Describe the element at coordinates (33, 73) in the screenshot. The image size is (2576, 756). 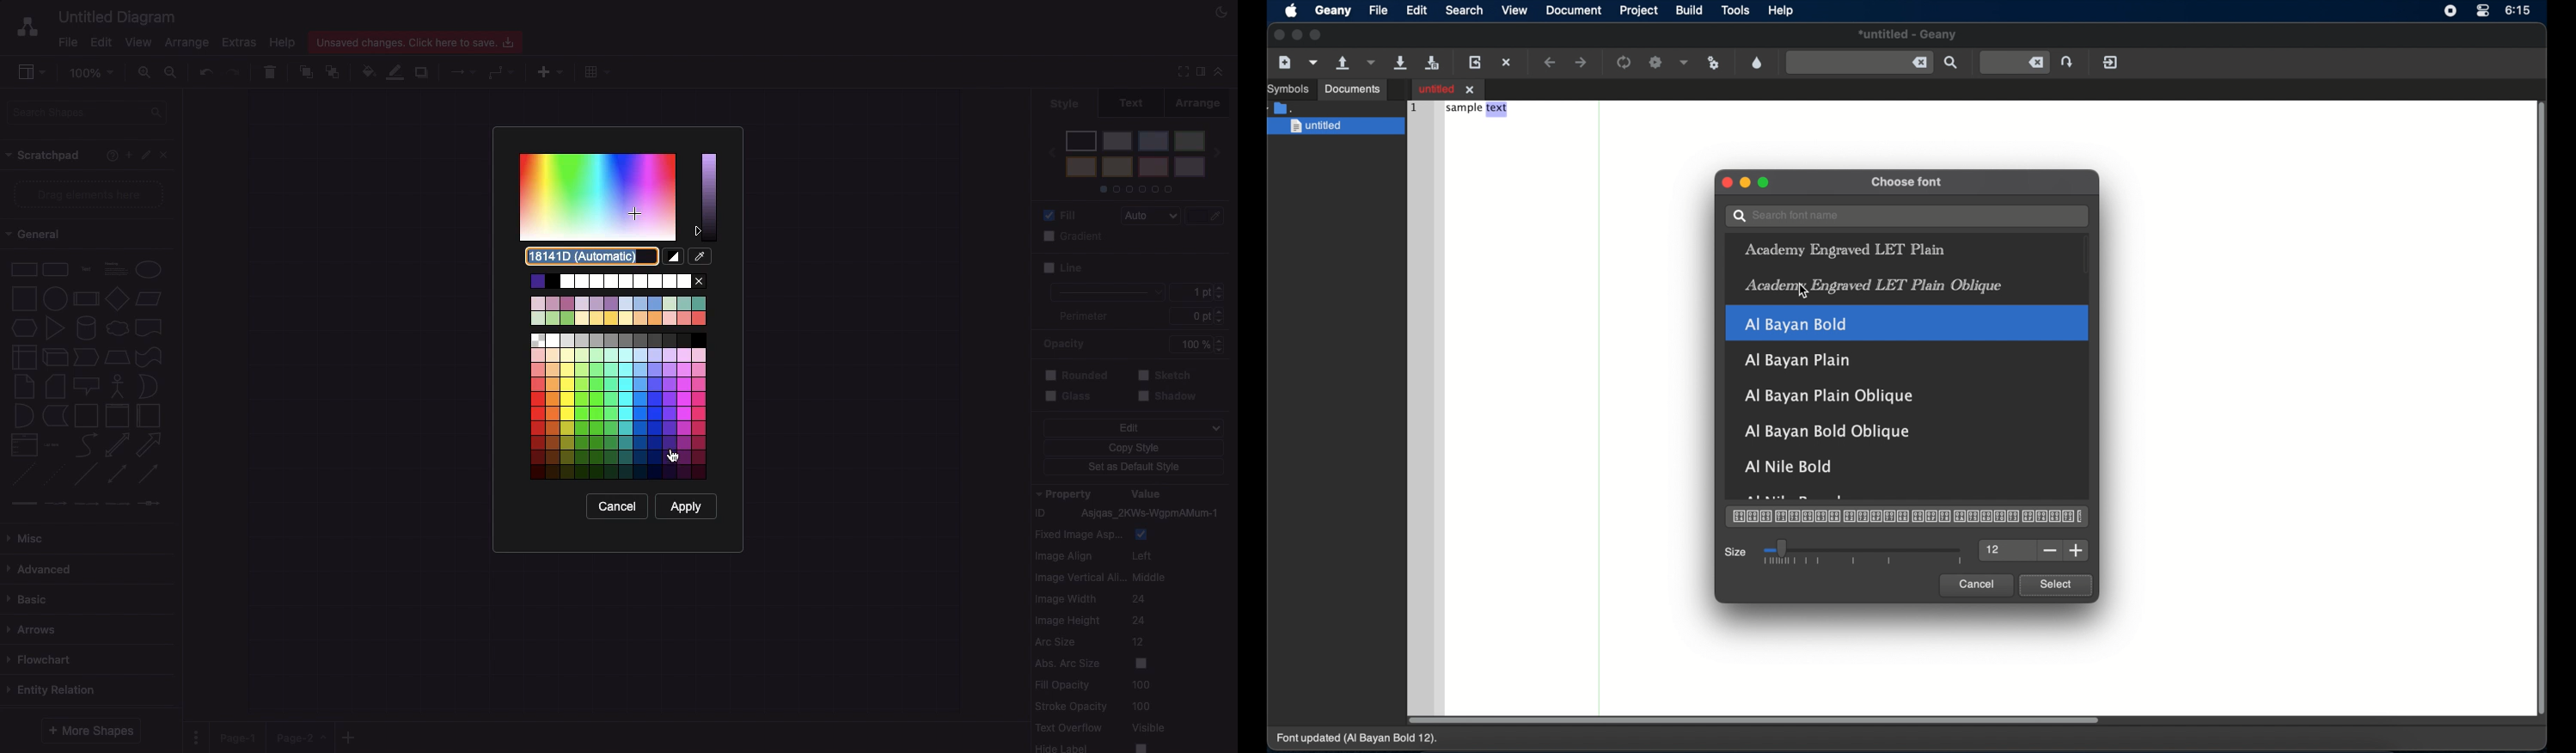
I see `Sidebar` at that location.